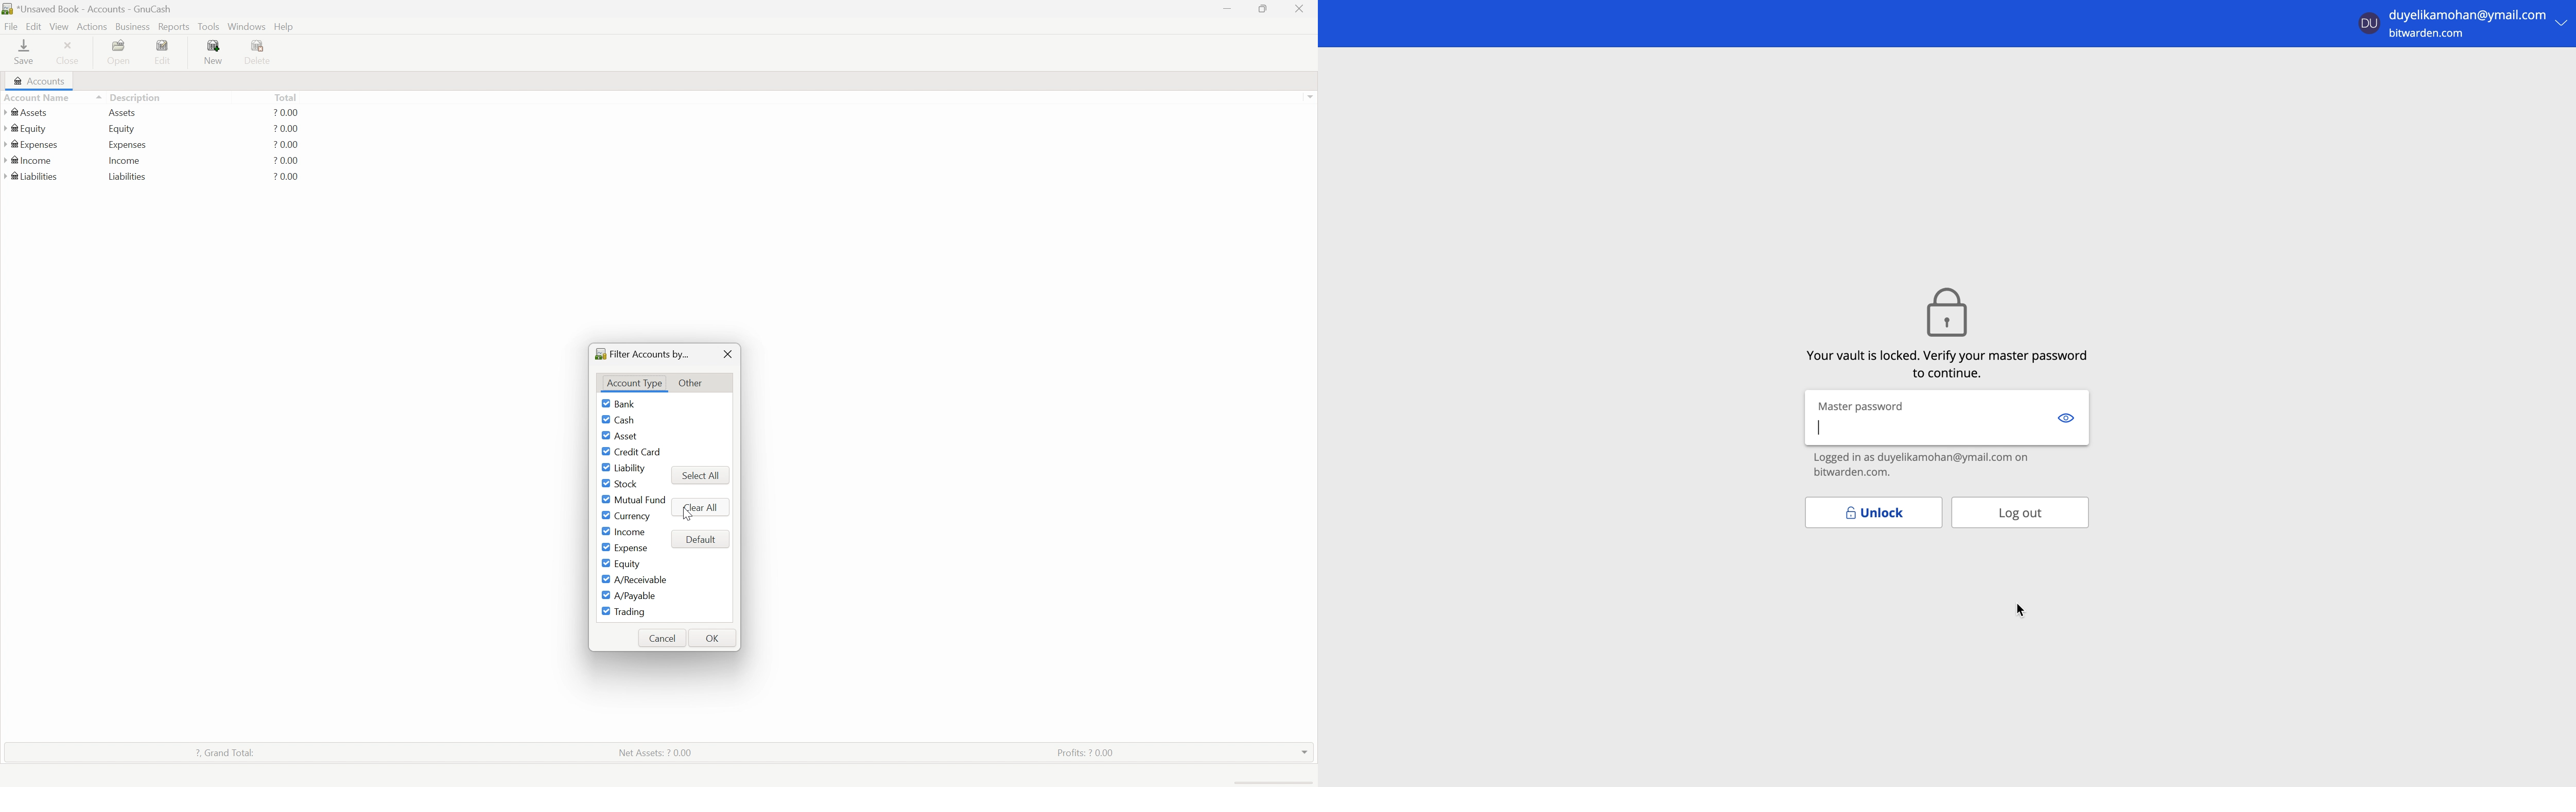 Image resolution: width=2576 pixels, height=812 pixels. Describe the element at coordinates (92, 26) in the screenshot. I see `Actions` at that location.